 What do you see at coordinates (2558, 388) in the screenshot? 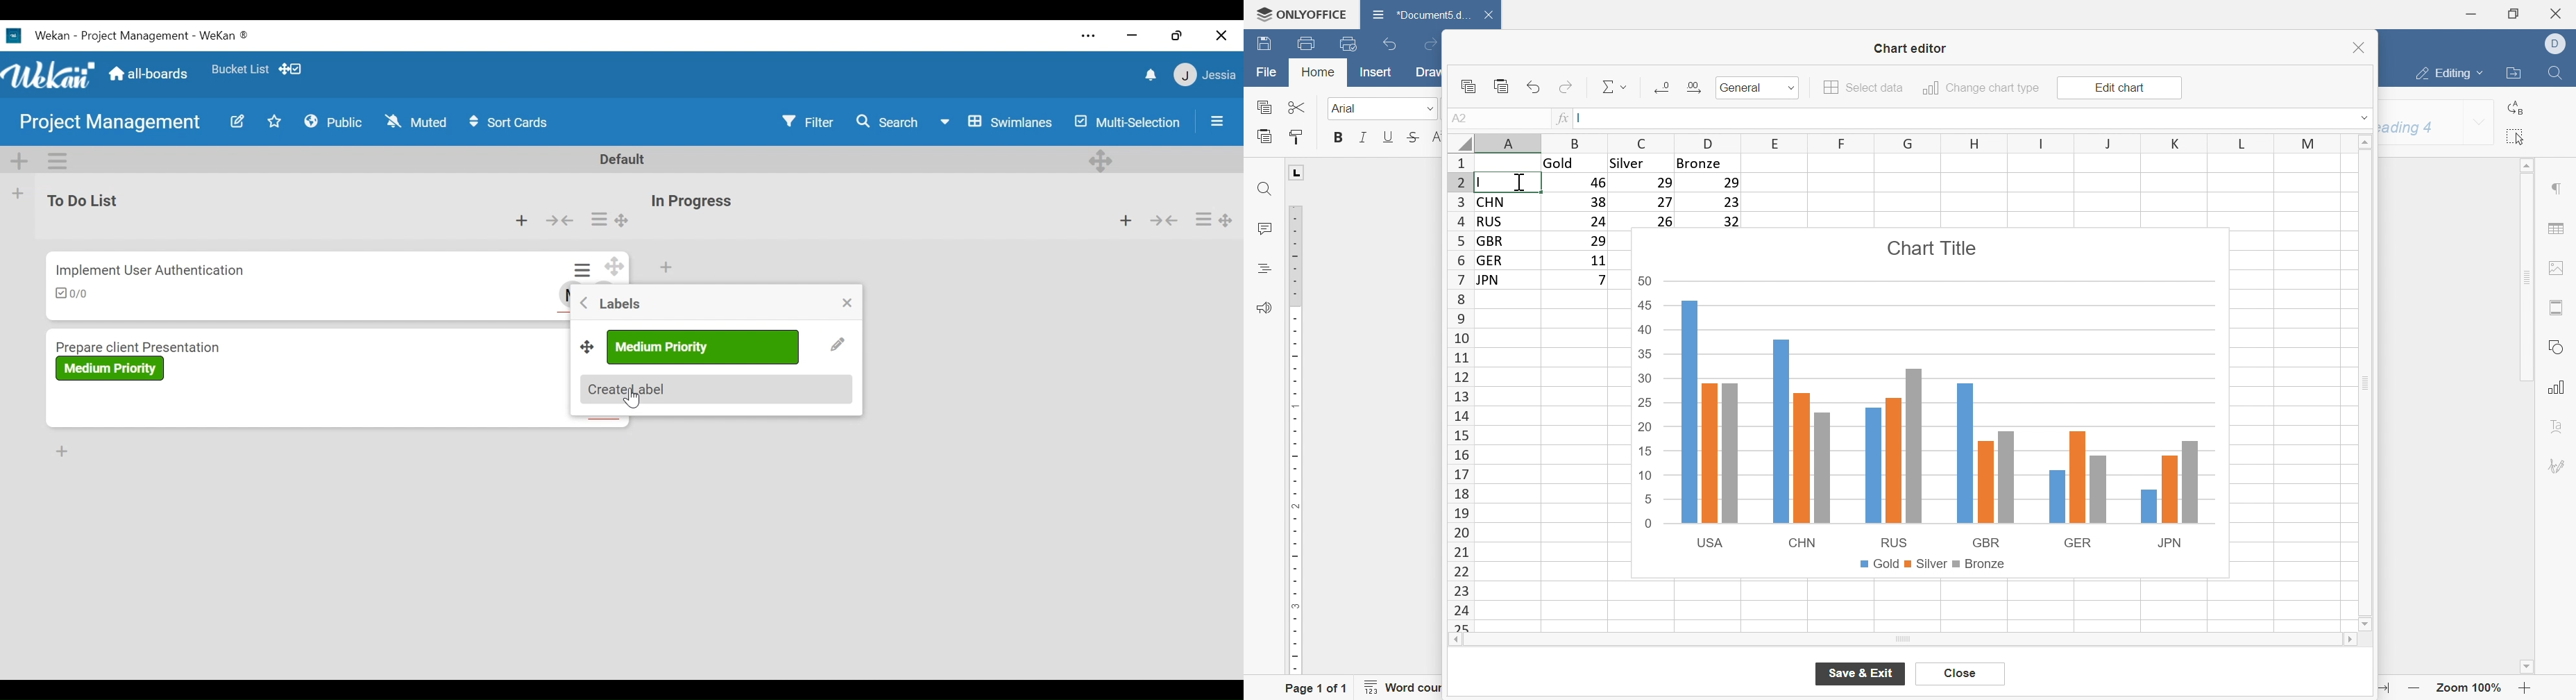
I see `chart settings` at bounding box center [2558, 388].